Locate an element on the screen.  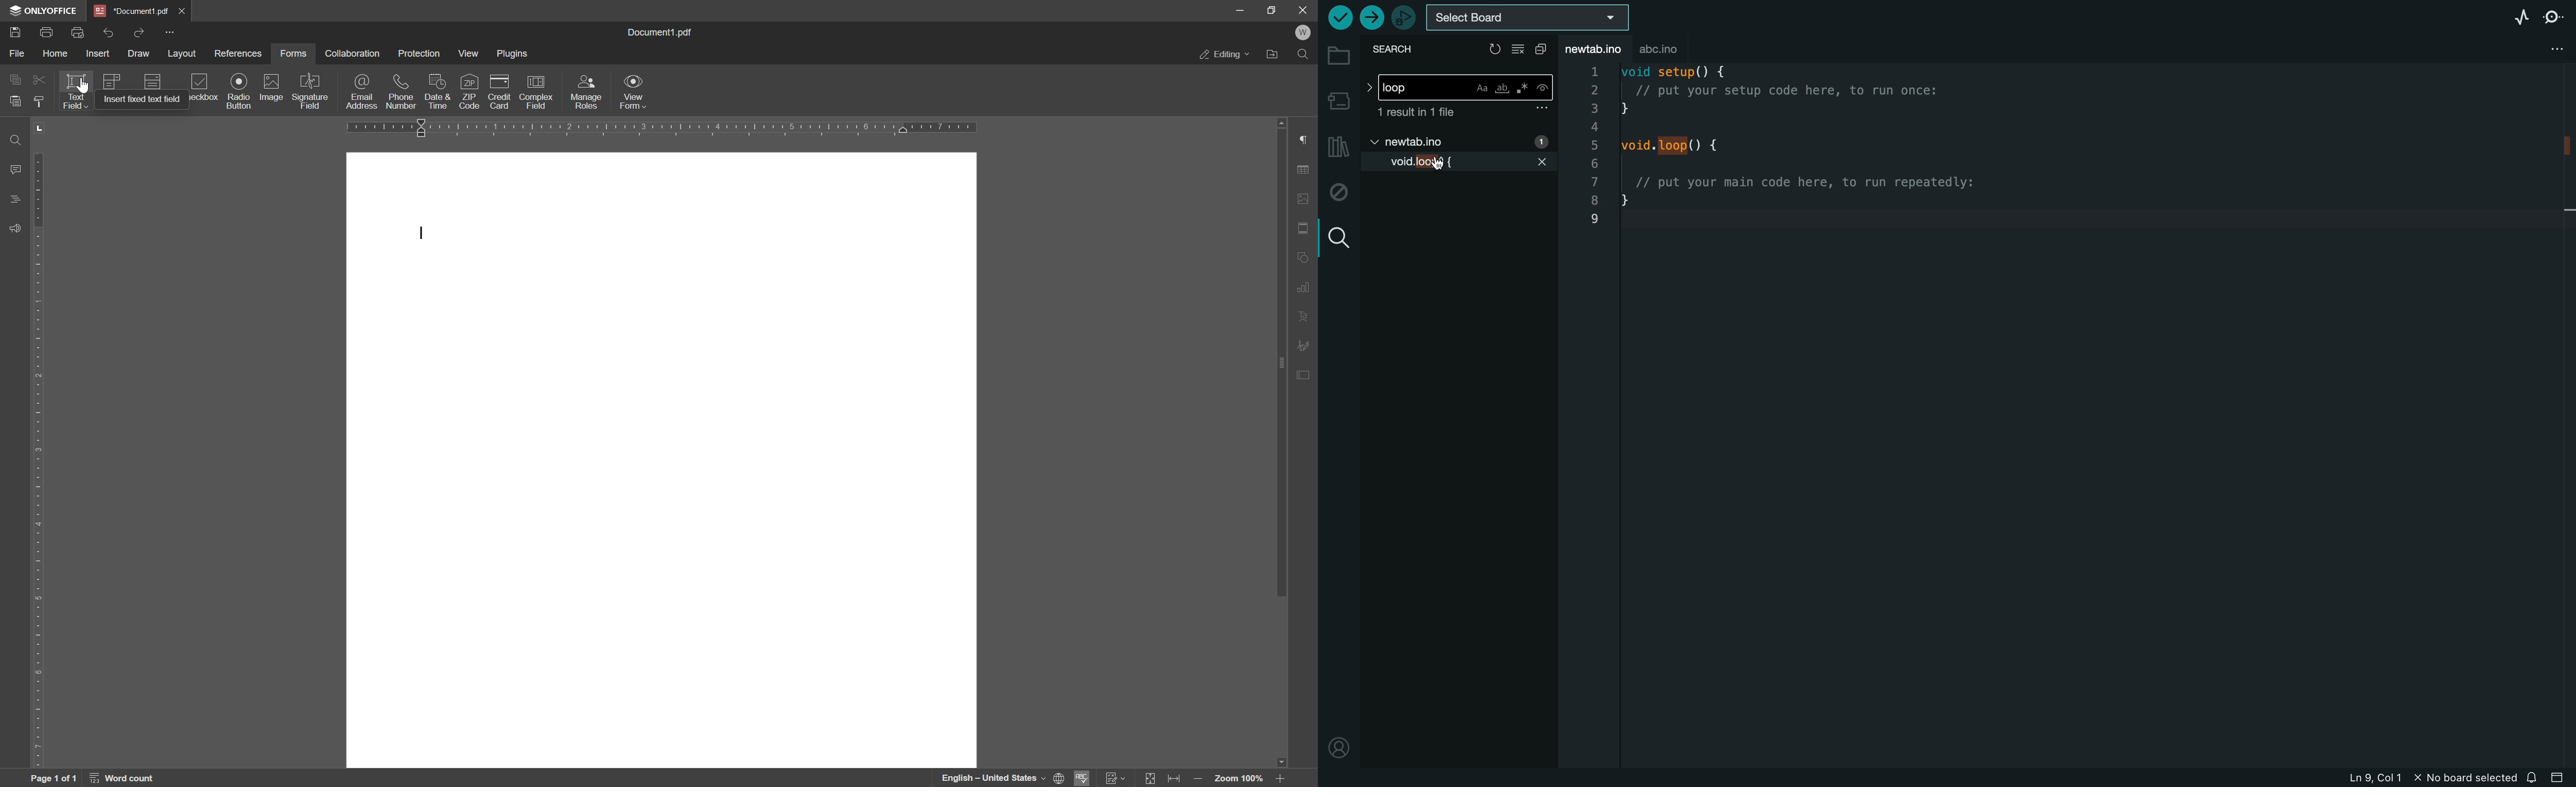
cut is located at coordinates (39, 78).